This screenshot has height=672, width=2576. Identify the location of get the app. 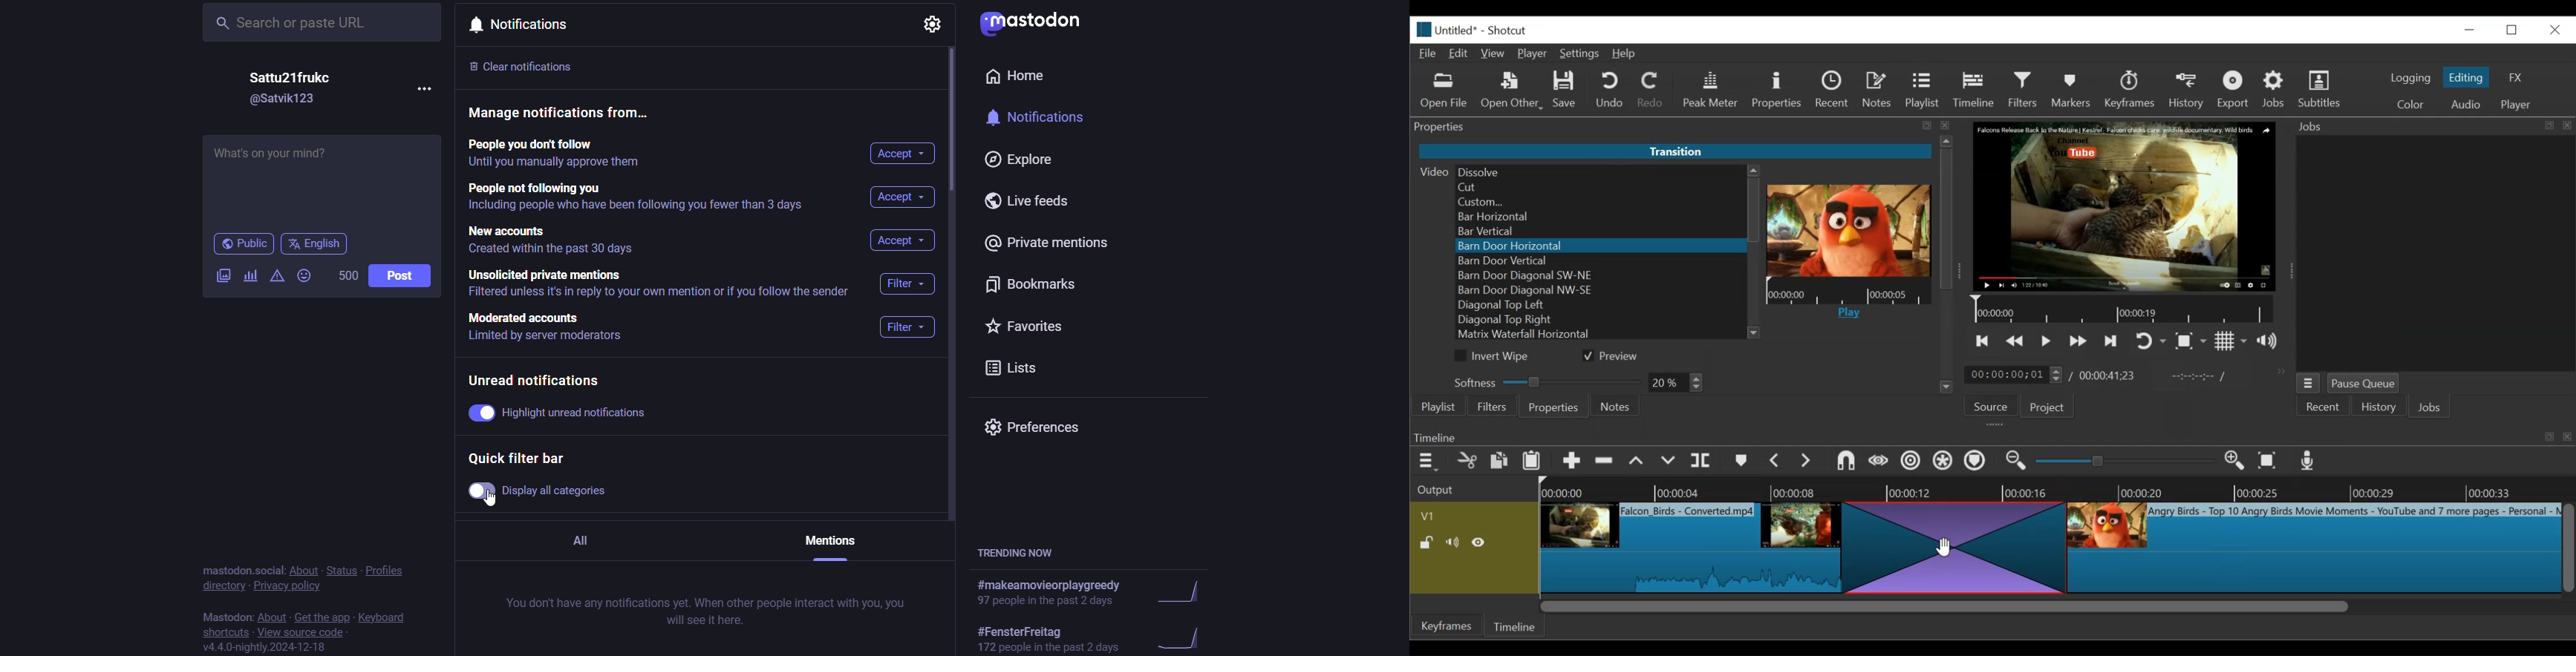
(325, 618).